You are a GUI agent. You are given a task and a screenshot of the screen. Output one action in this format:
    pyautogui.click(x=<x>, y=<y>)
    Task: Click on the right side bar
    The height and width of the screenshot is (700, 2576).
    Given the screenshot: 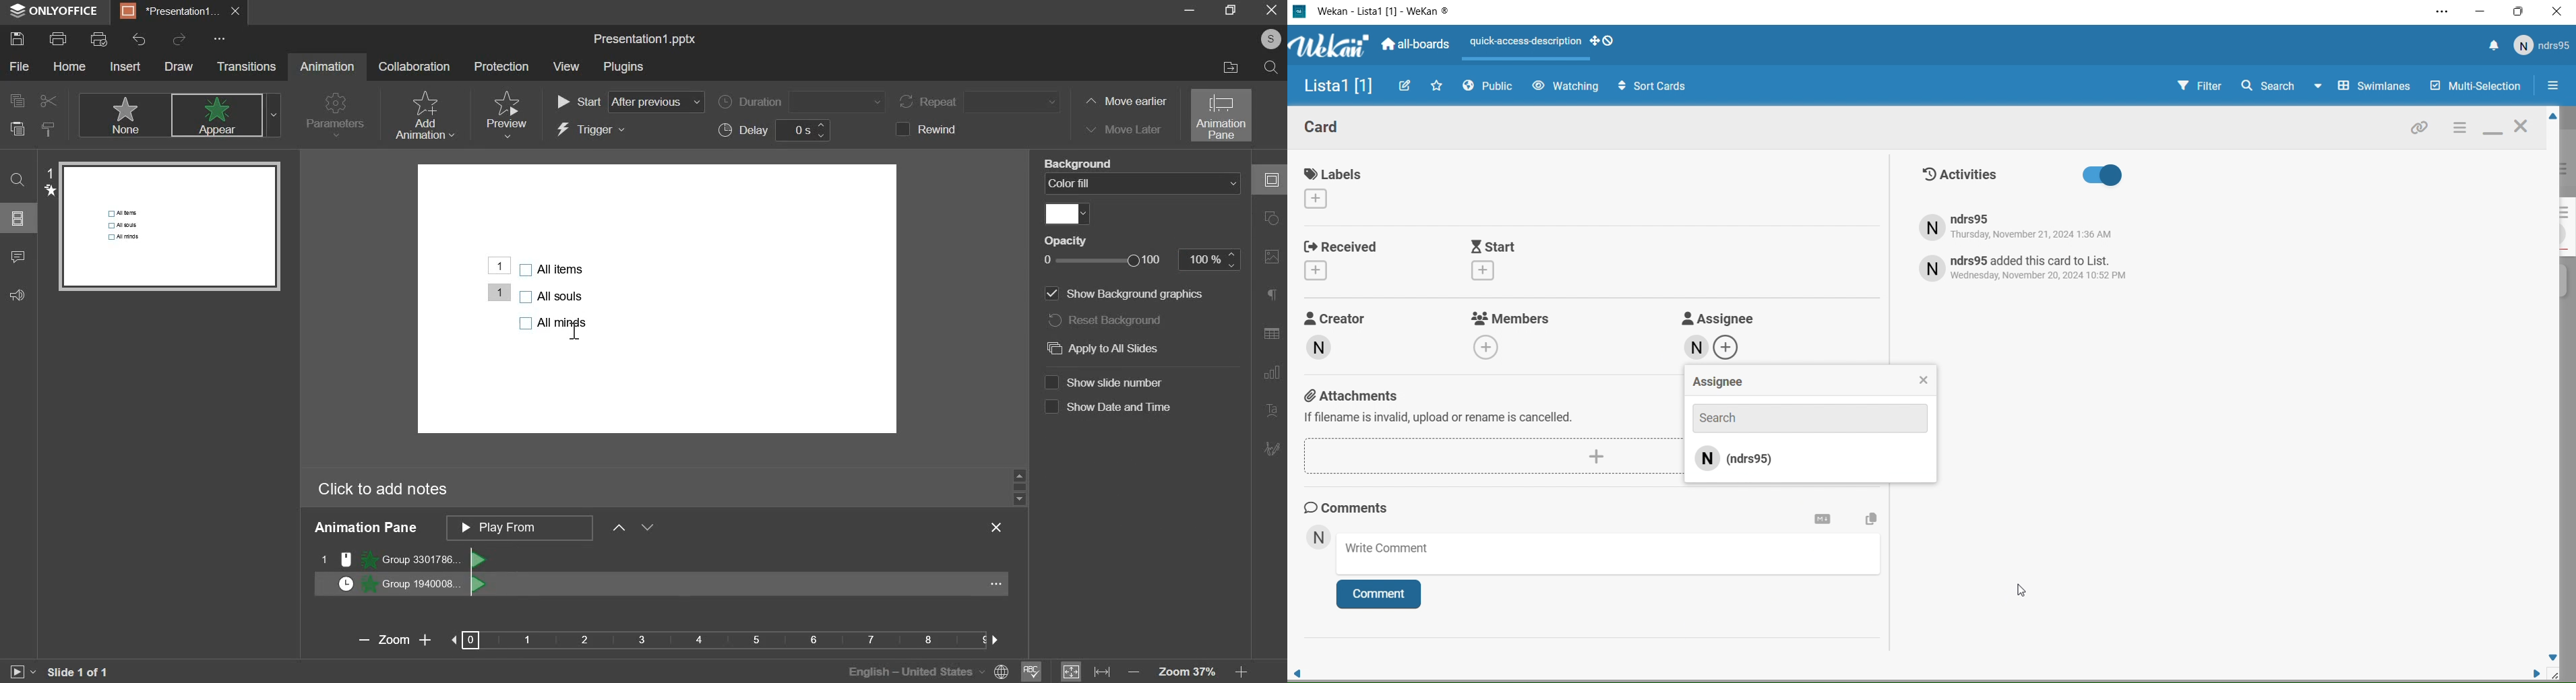 What is the action you would take?
    pyautogui.click(x=1271, y=315)
    